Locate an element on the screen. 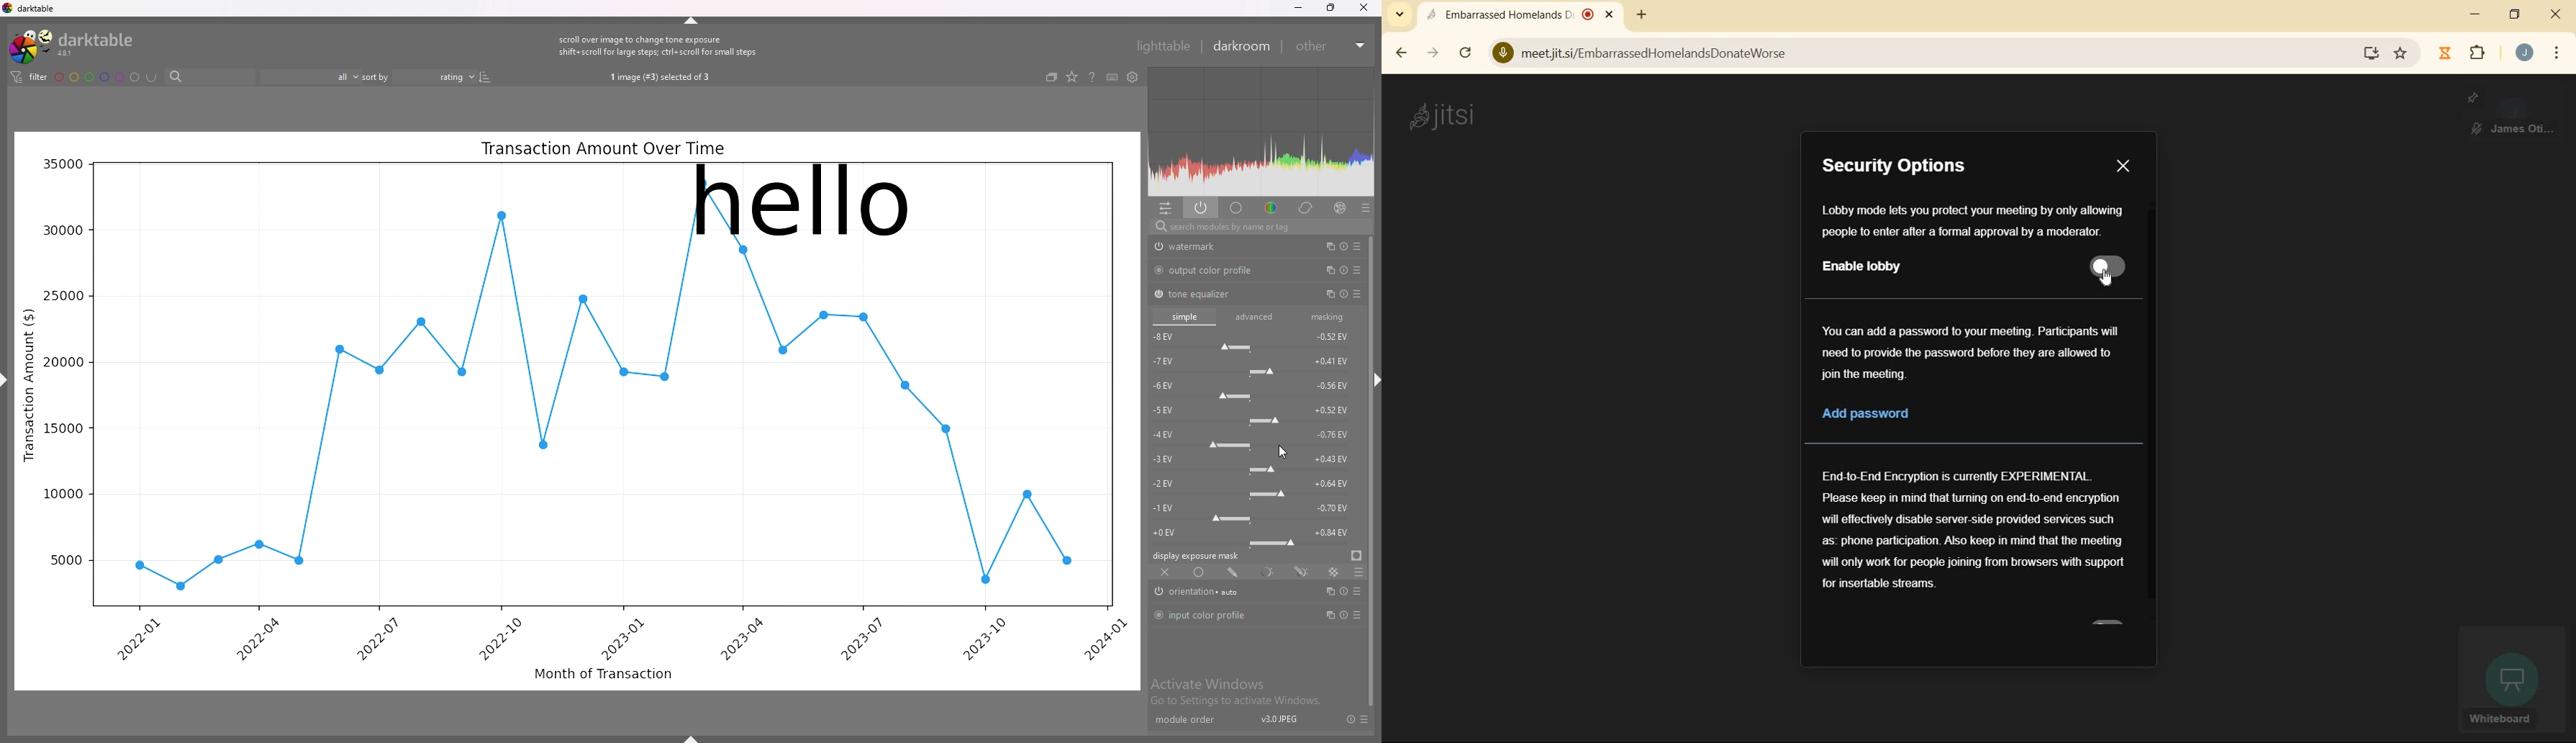  10000 is located at coordinates (60, 494).